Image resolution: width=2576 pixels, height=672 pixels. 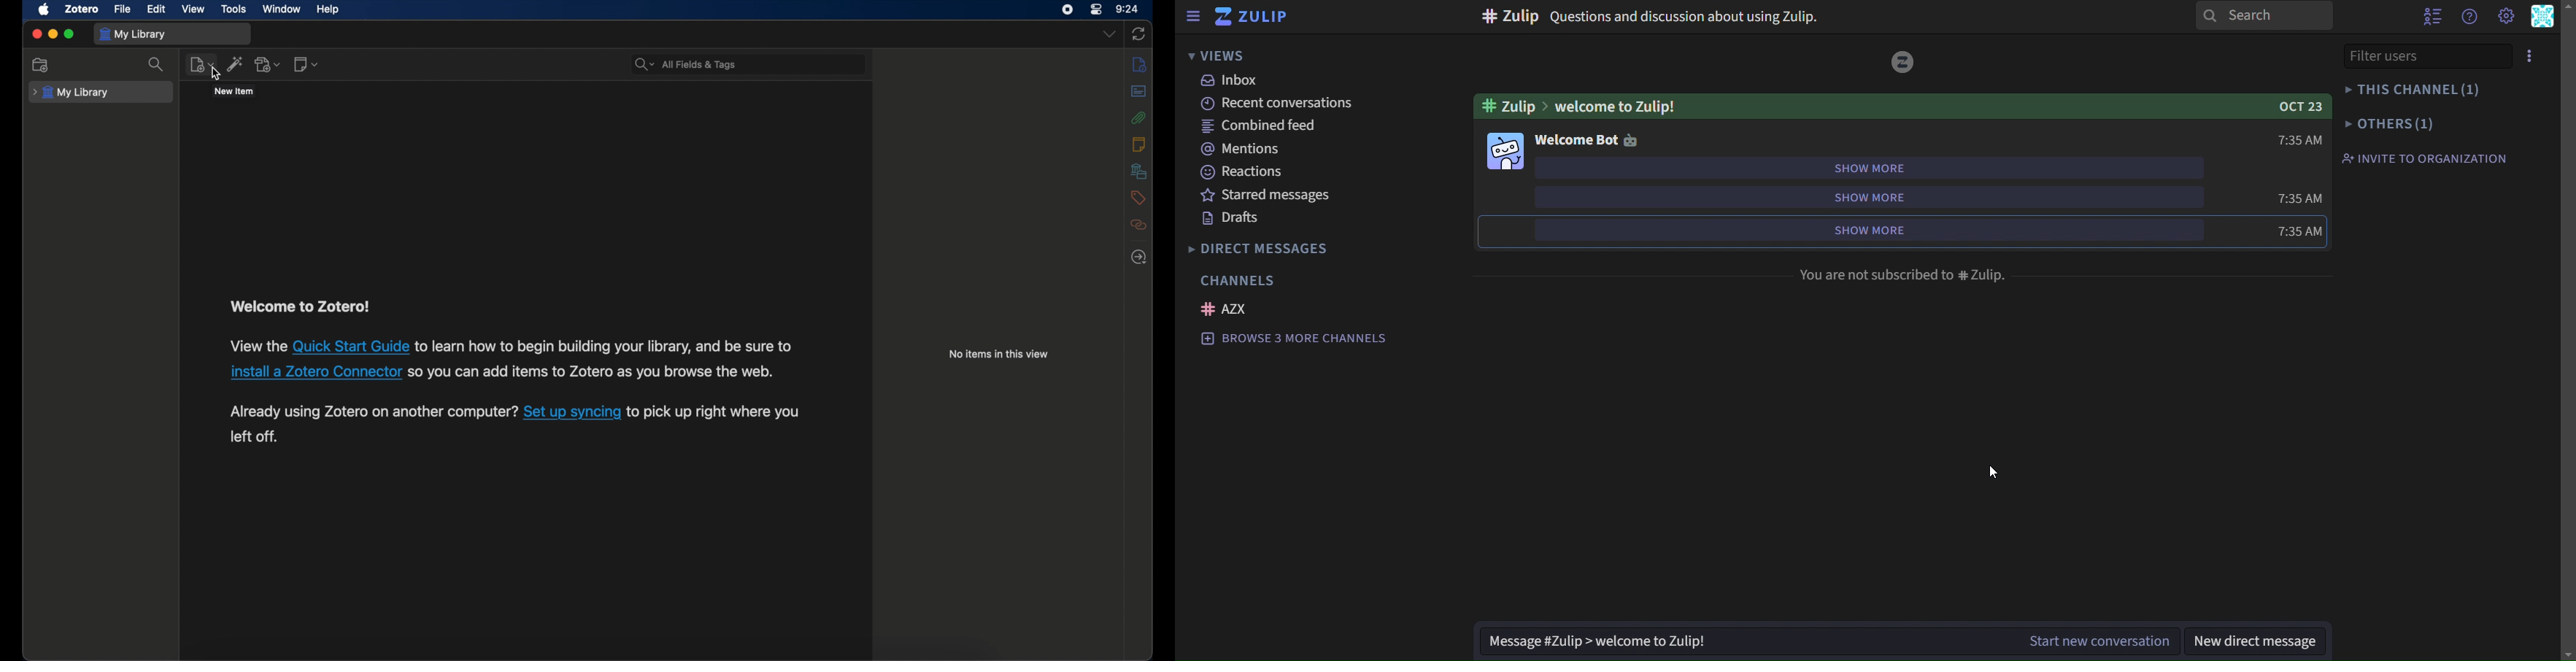 I want to click on browse 3 more channels, so click(x=1295, y=339).